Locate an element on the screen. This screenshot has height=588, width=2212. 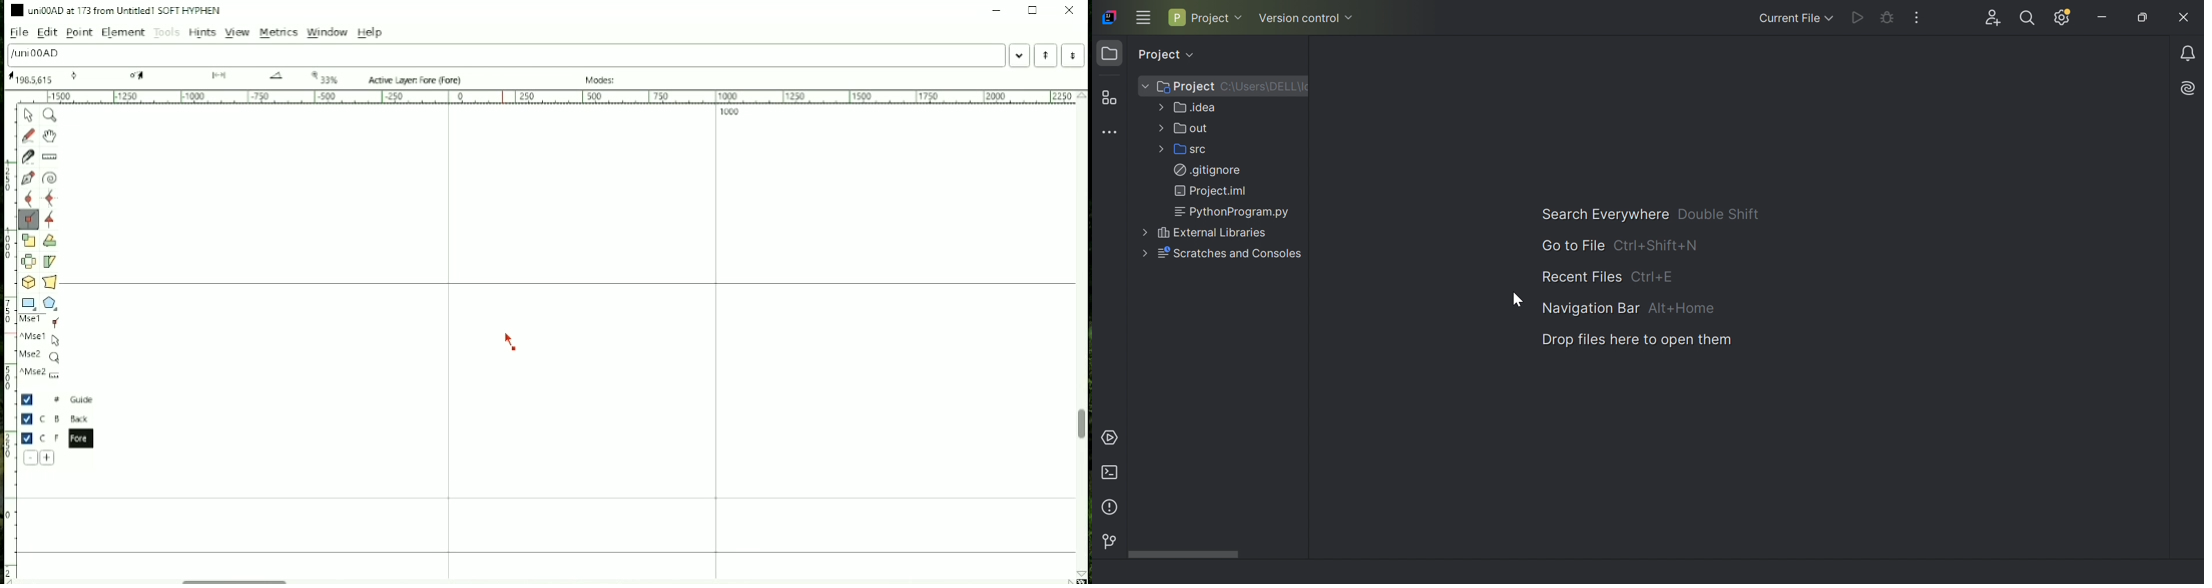
Draw a freehand curve is located at coordinates (28, 135).